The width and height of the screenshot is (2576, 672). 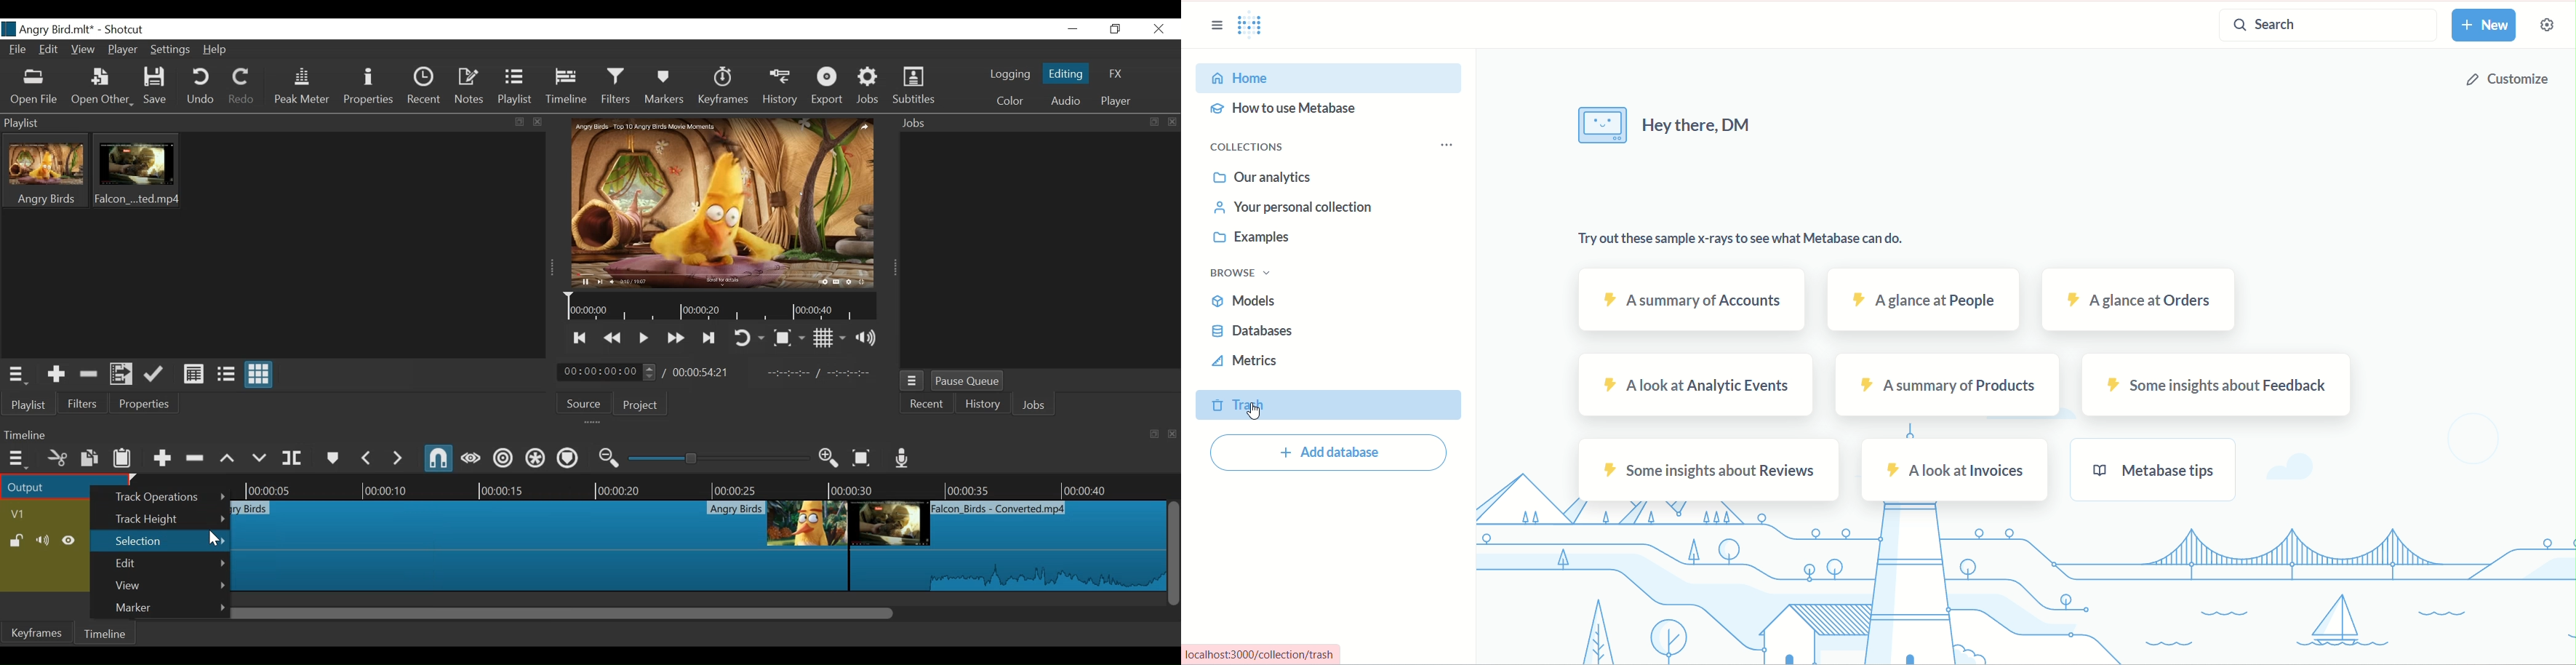 What do you see at coordinates (1073, 29) in the screenshot?
I see `minimize` at bounding box center [1073, 29].